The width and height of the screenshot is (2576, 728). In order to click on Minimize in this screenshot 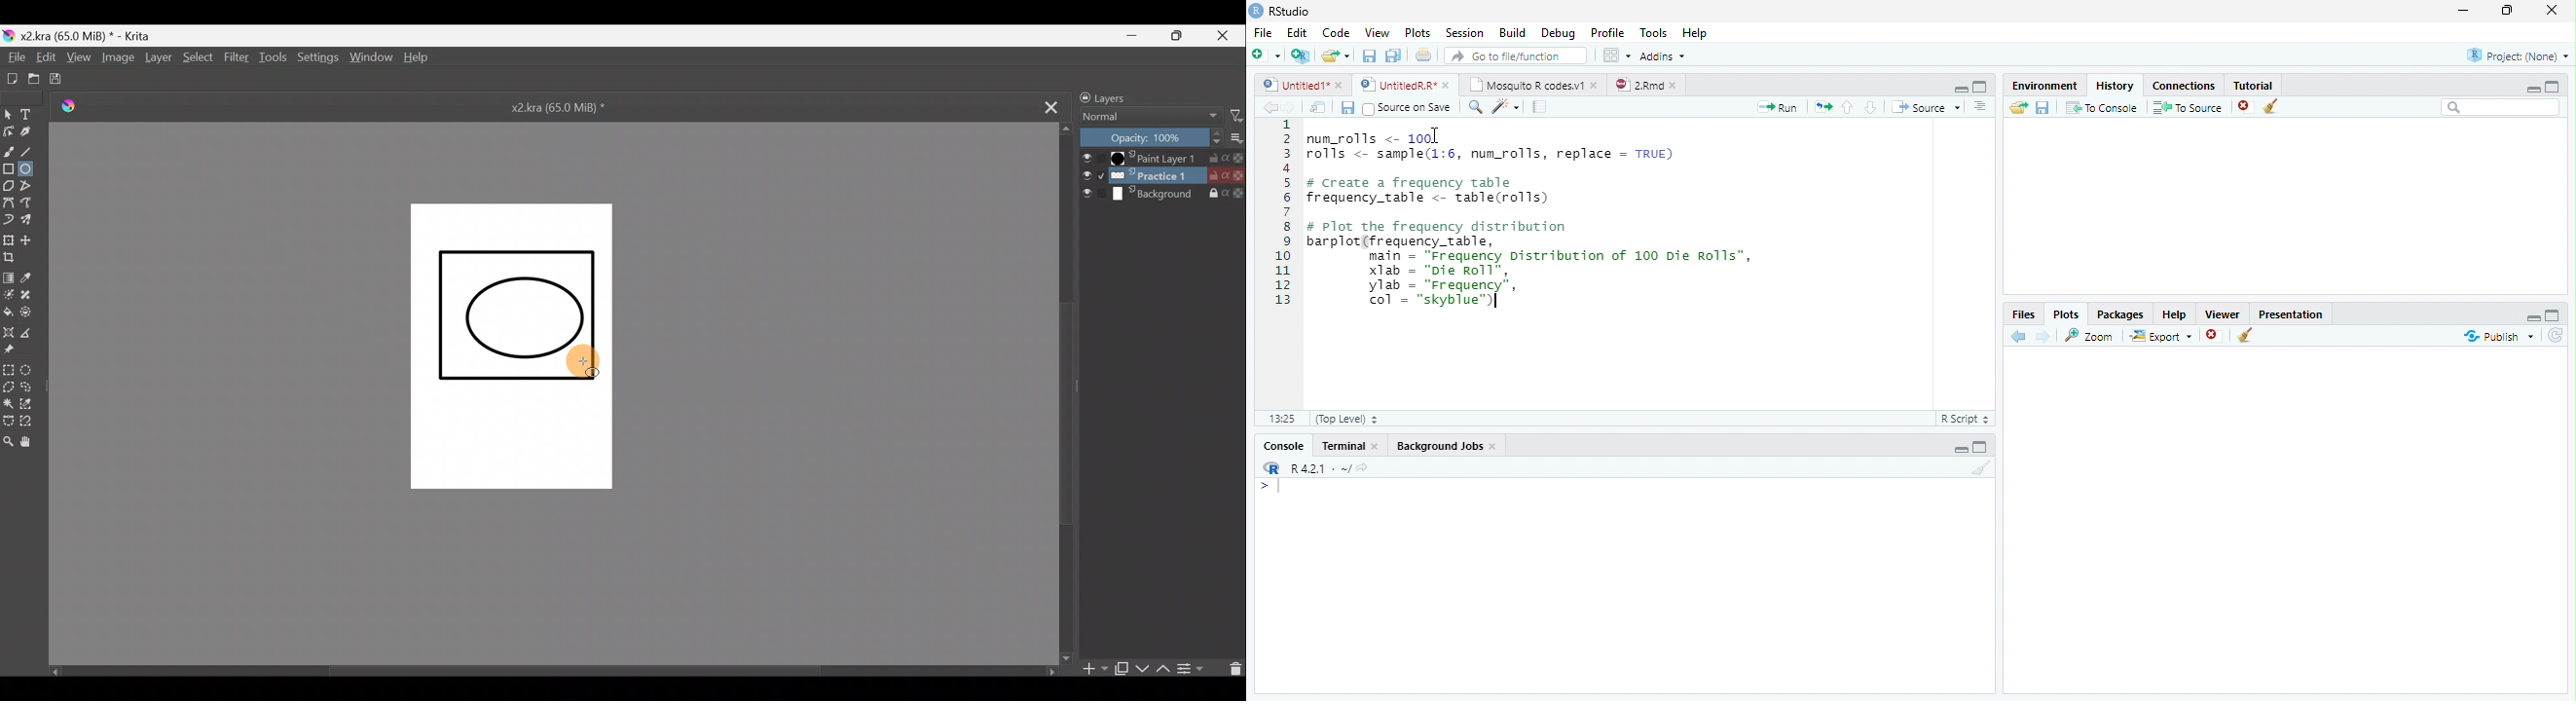, I will do `click(2464, 11)`.